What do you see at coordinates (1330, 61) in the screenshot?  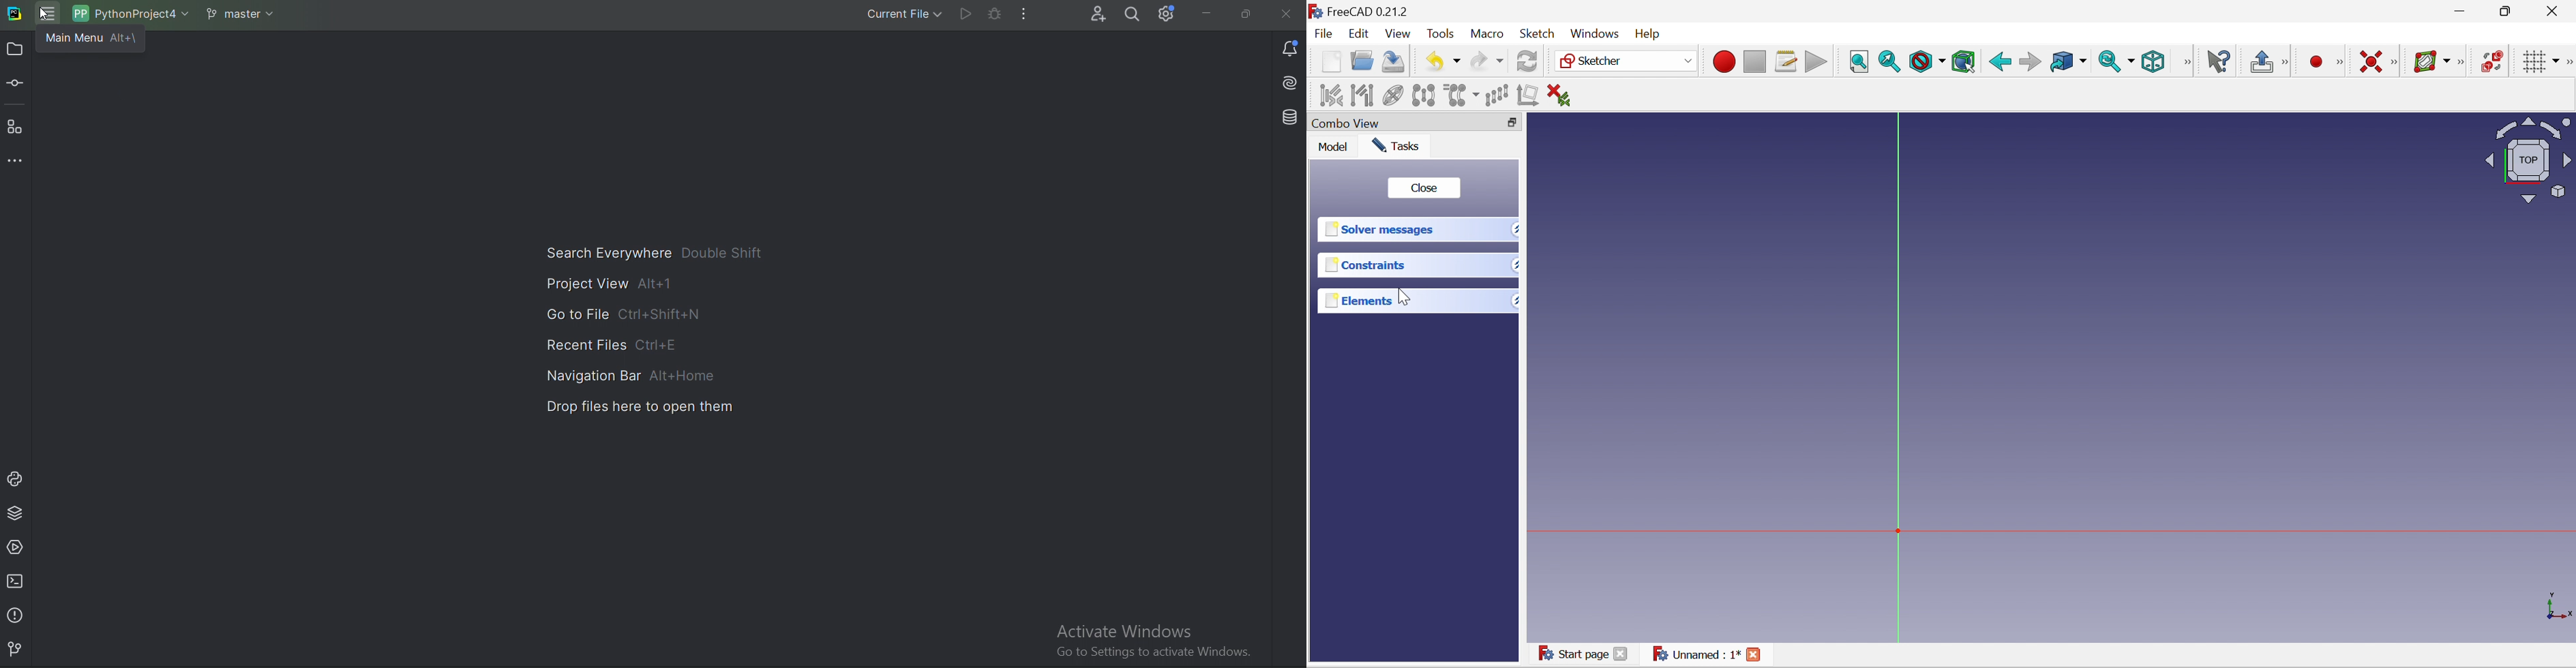 I see `New` at bounding box center [1330, 61].